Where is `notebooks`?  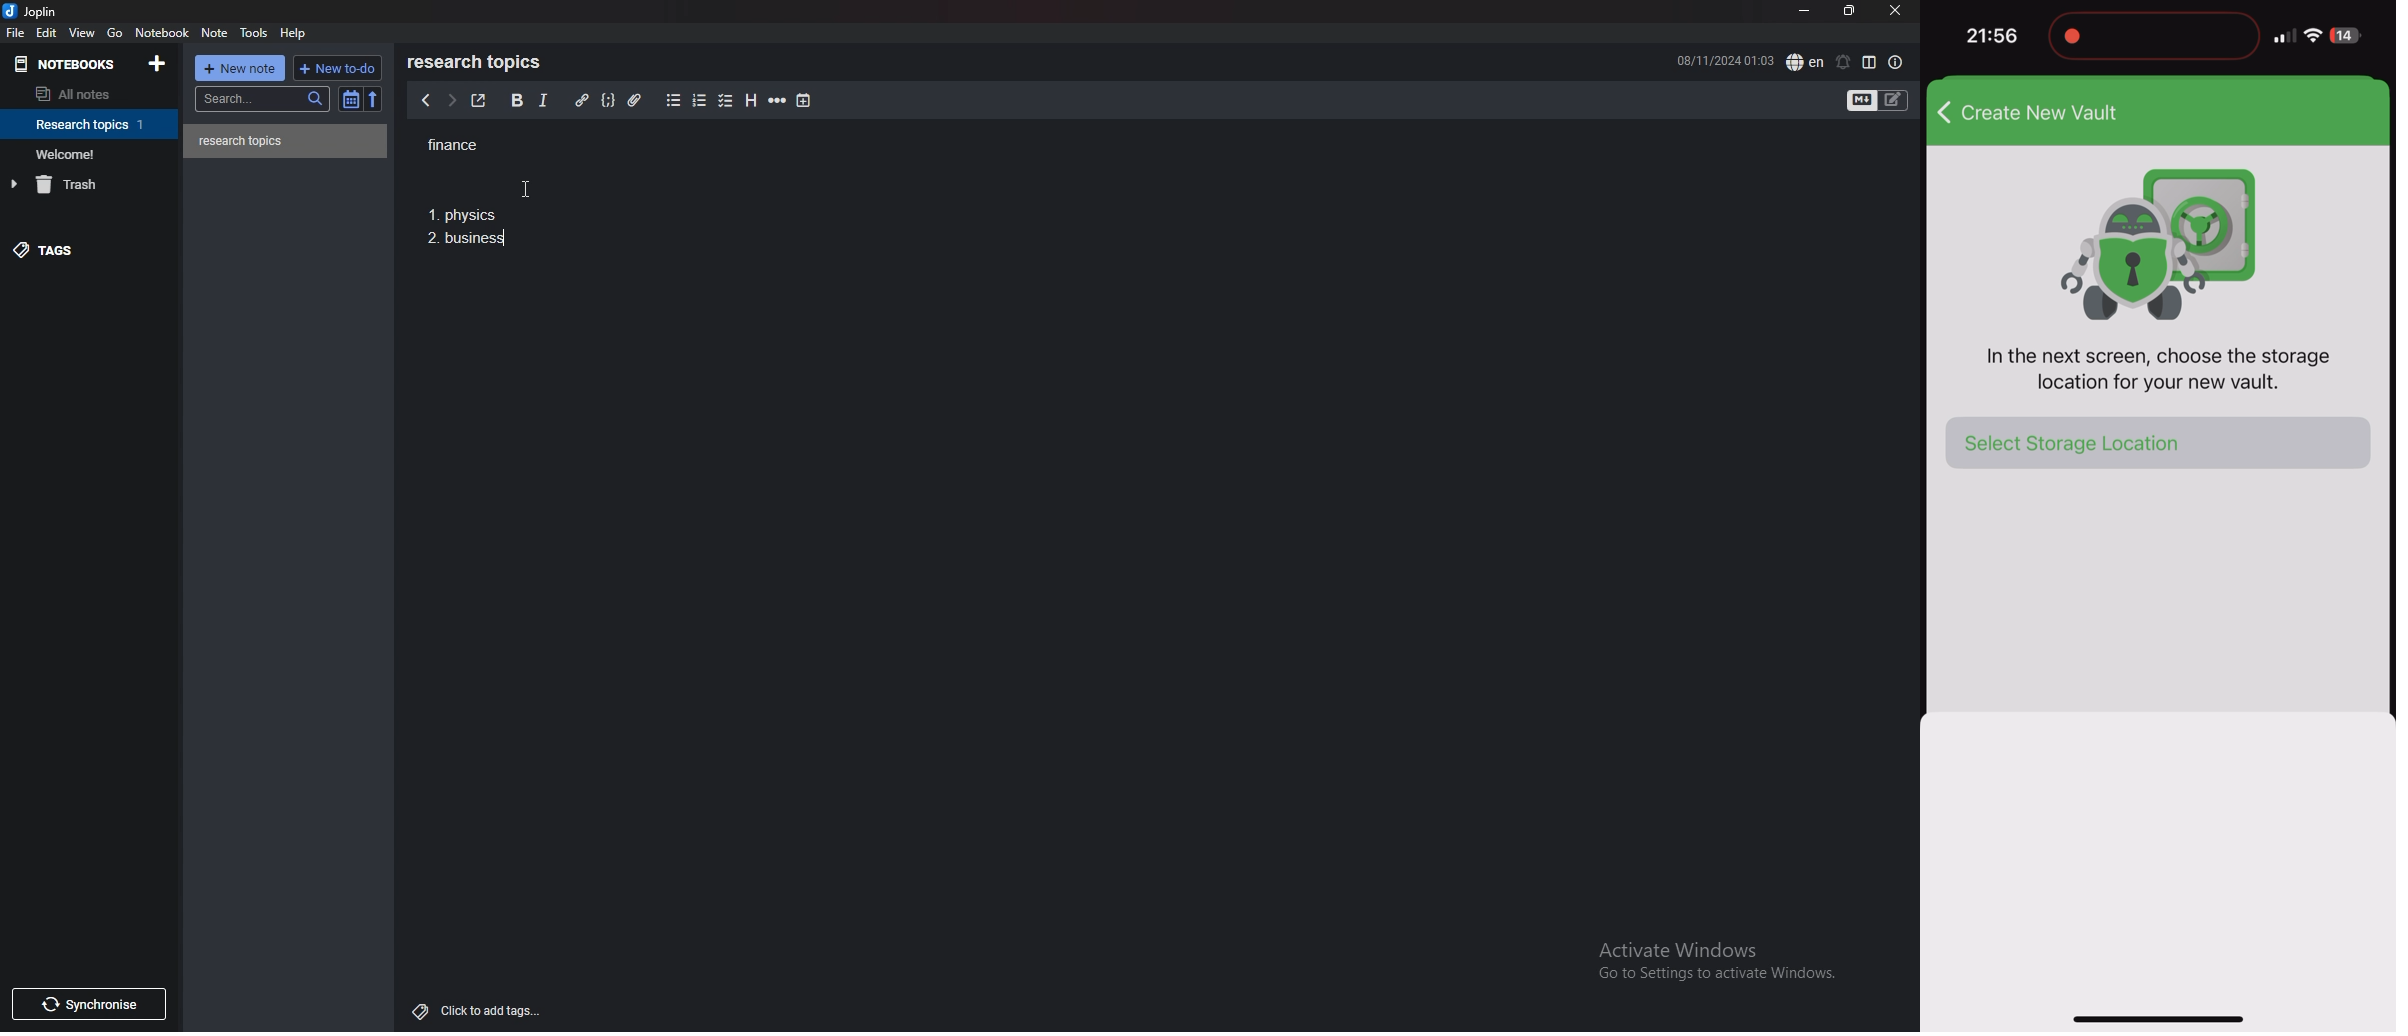 notebooks is located at coordinates (68, 63).